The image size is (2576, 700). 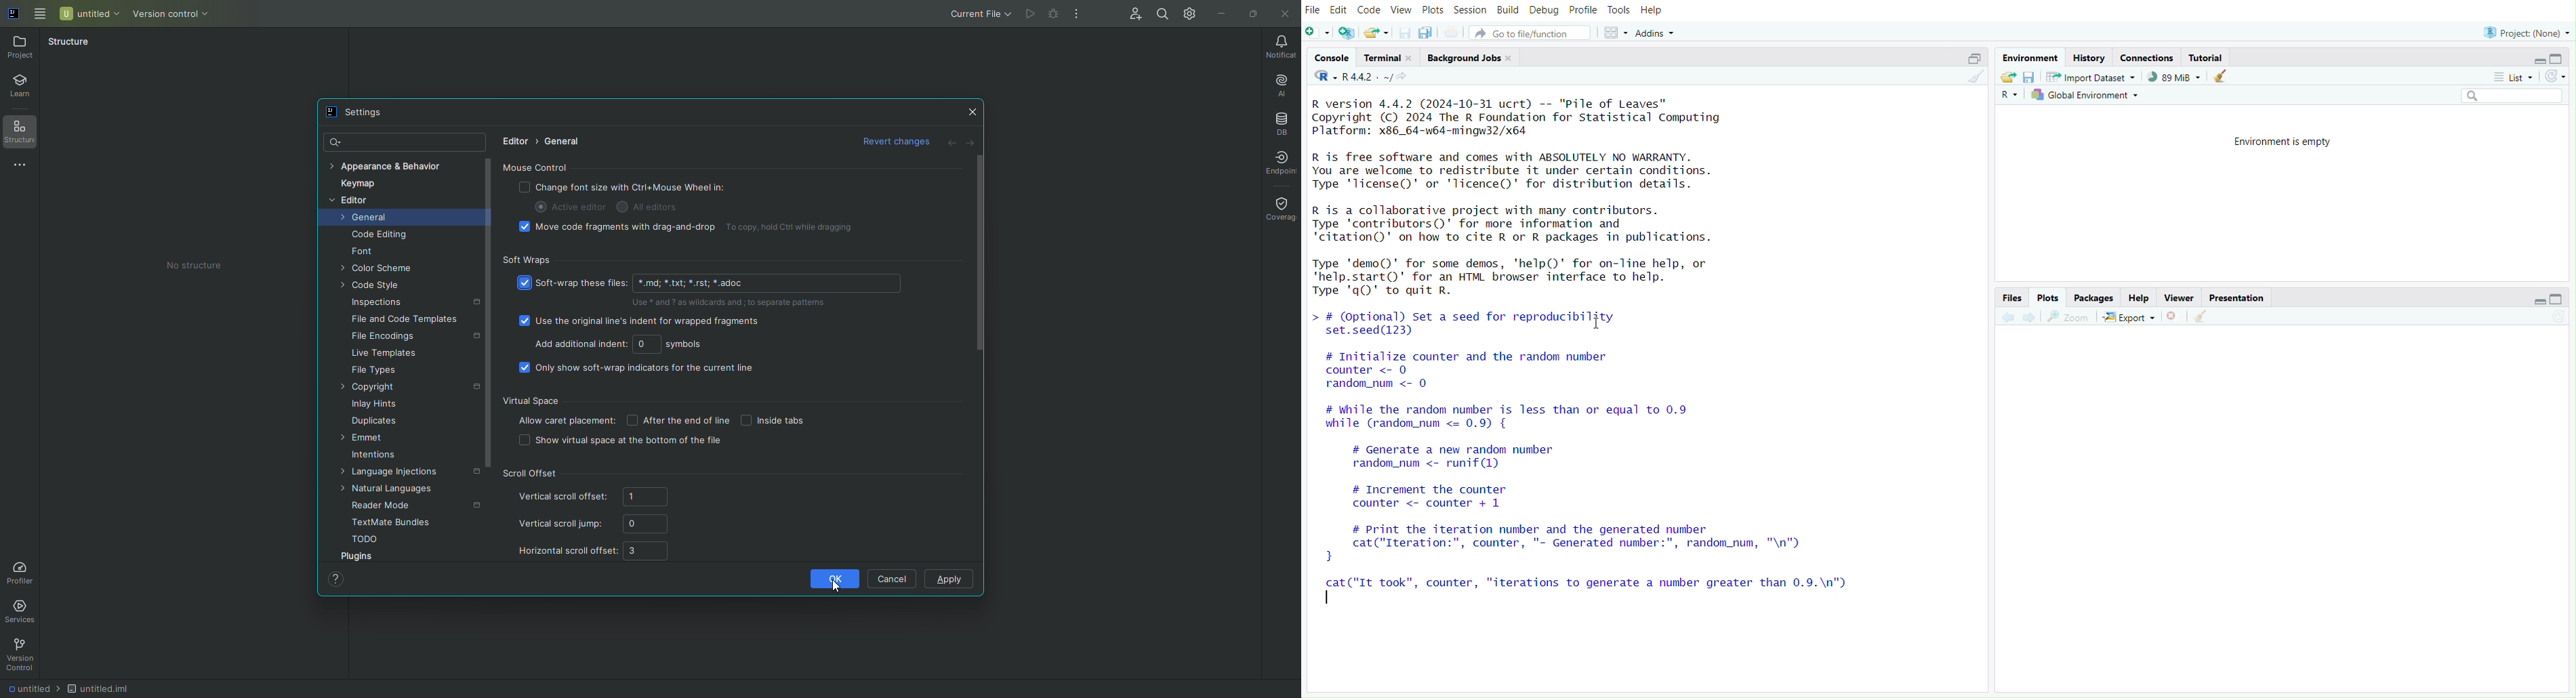 I want to click on R.4.4.2~/, so click(x=1368, y=77).